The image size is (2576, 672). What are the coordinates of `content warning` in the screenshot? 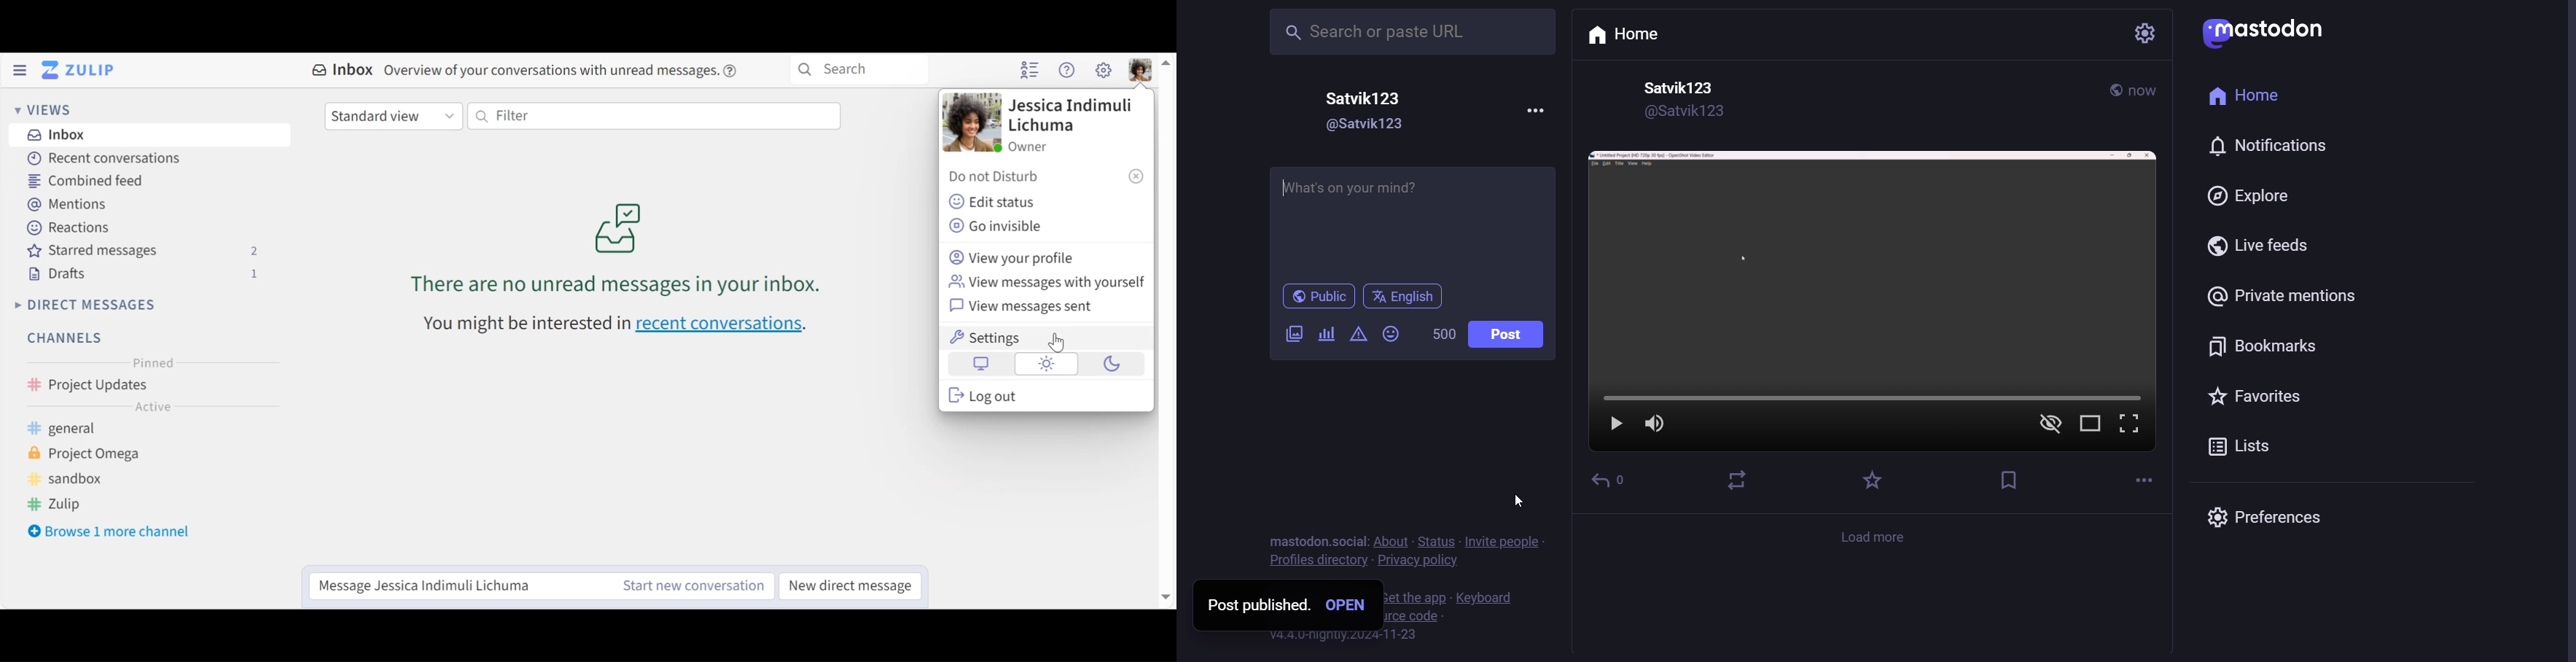 It's located at (1363, 336).